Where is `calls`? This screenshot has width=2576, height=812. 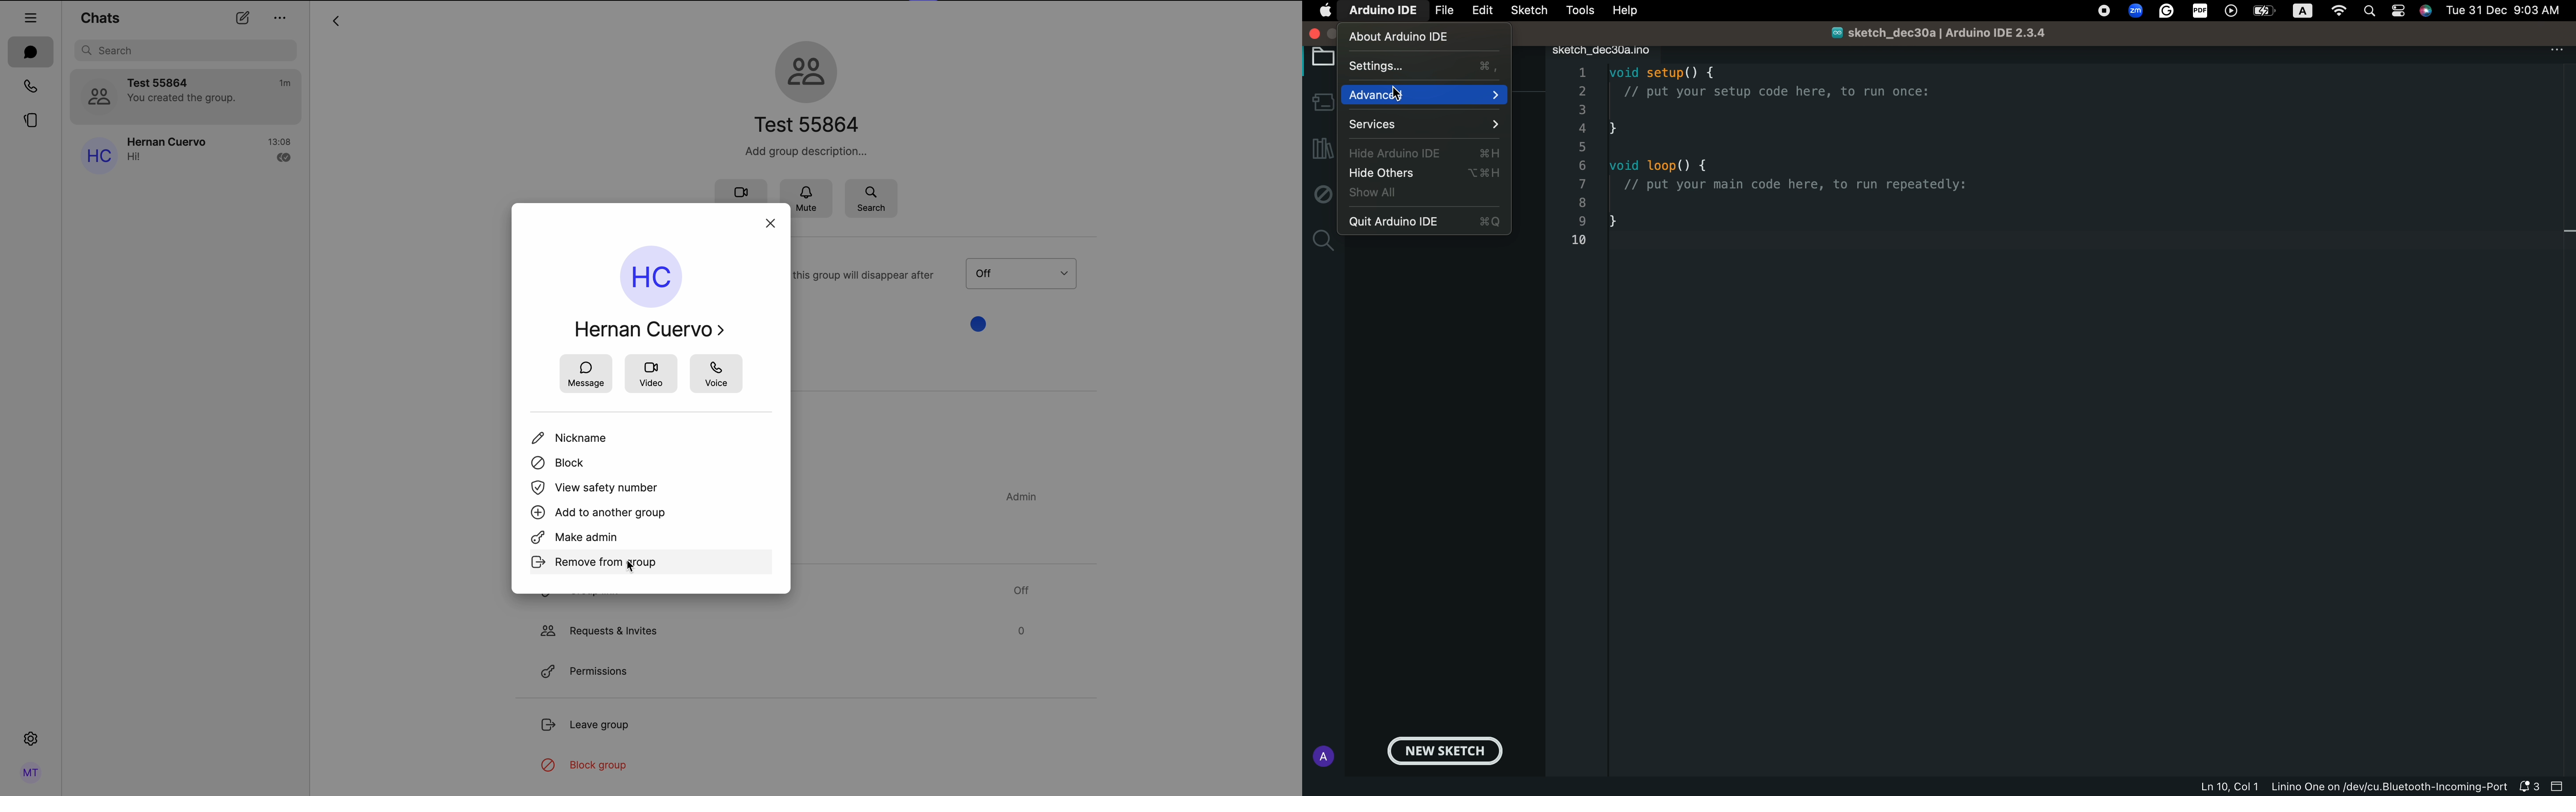 calls is located at coordinates (28, 87).